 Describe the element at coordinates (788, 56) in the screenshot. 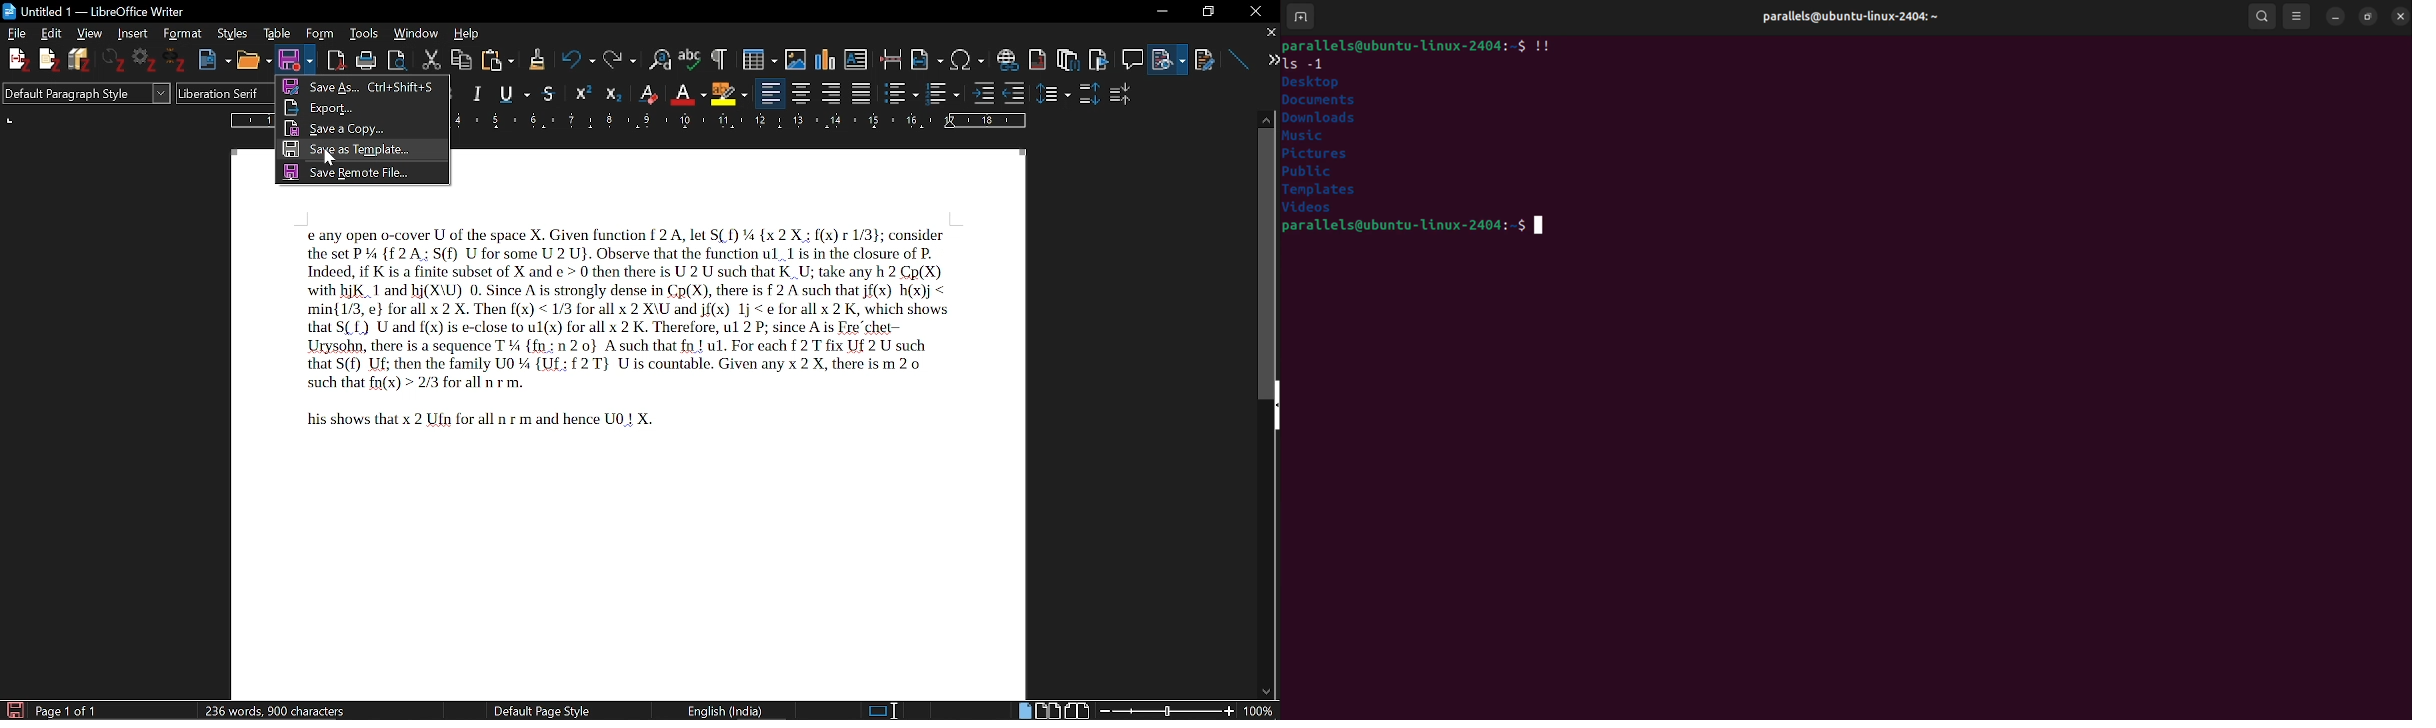

I see `Insert Image` at that location.